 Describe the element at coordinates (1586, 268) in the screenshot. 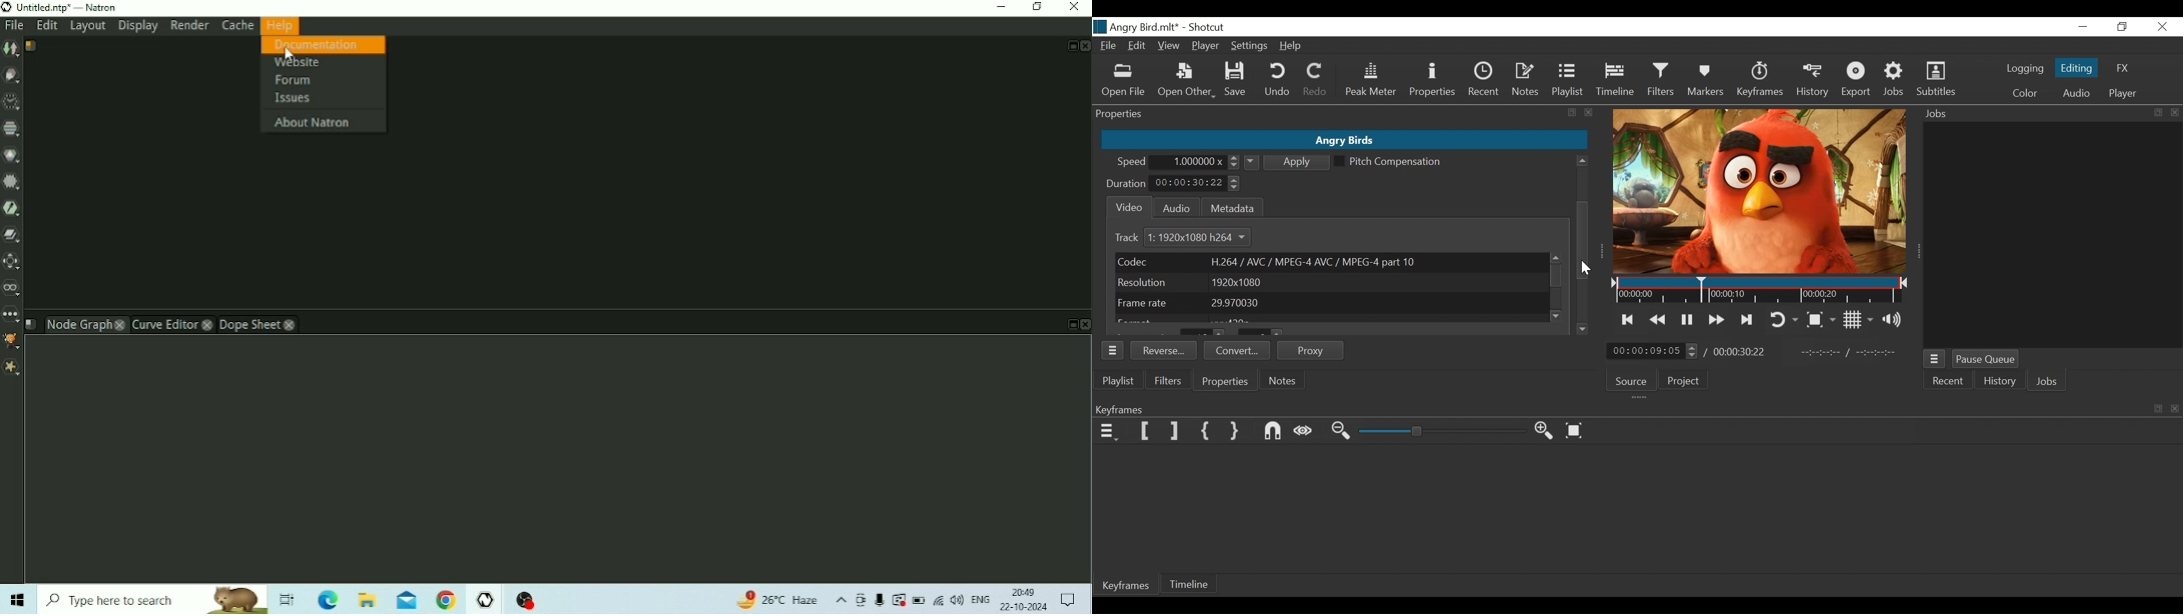

I see `Cursor` at that location.